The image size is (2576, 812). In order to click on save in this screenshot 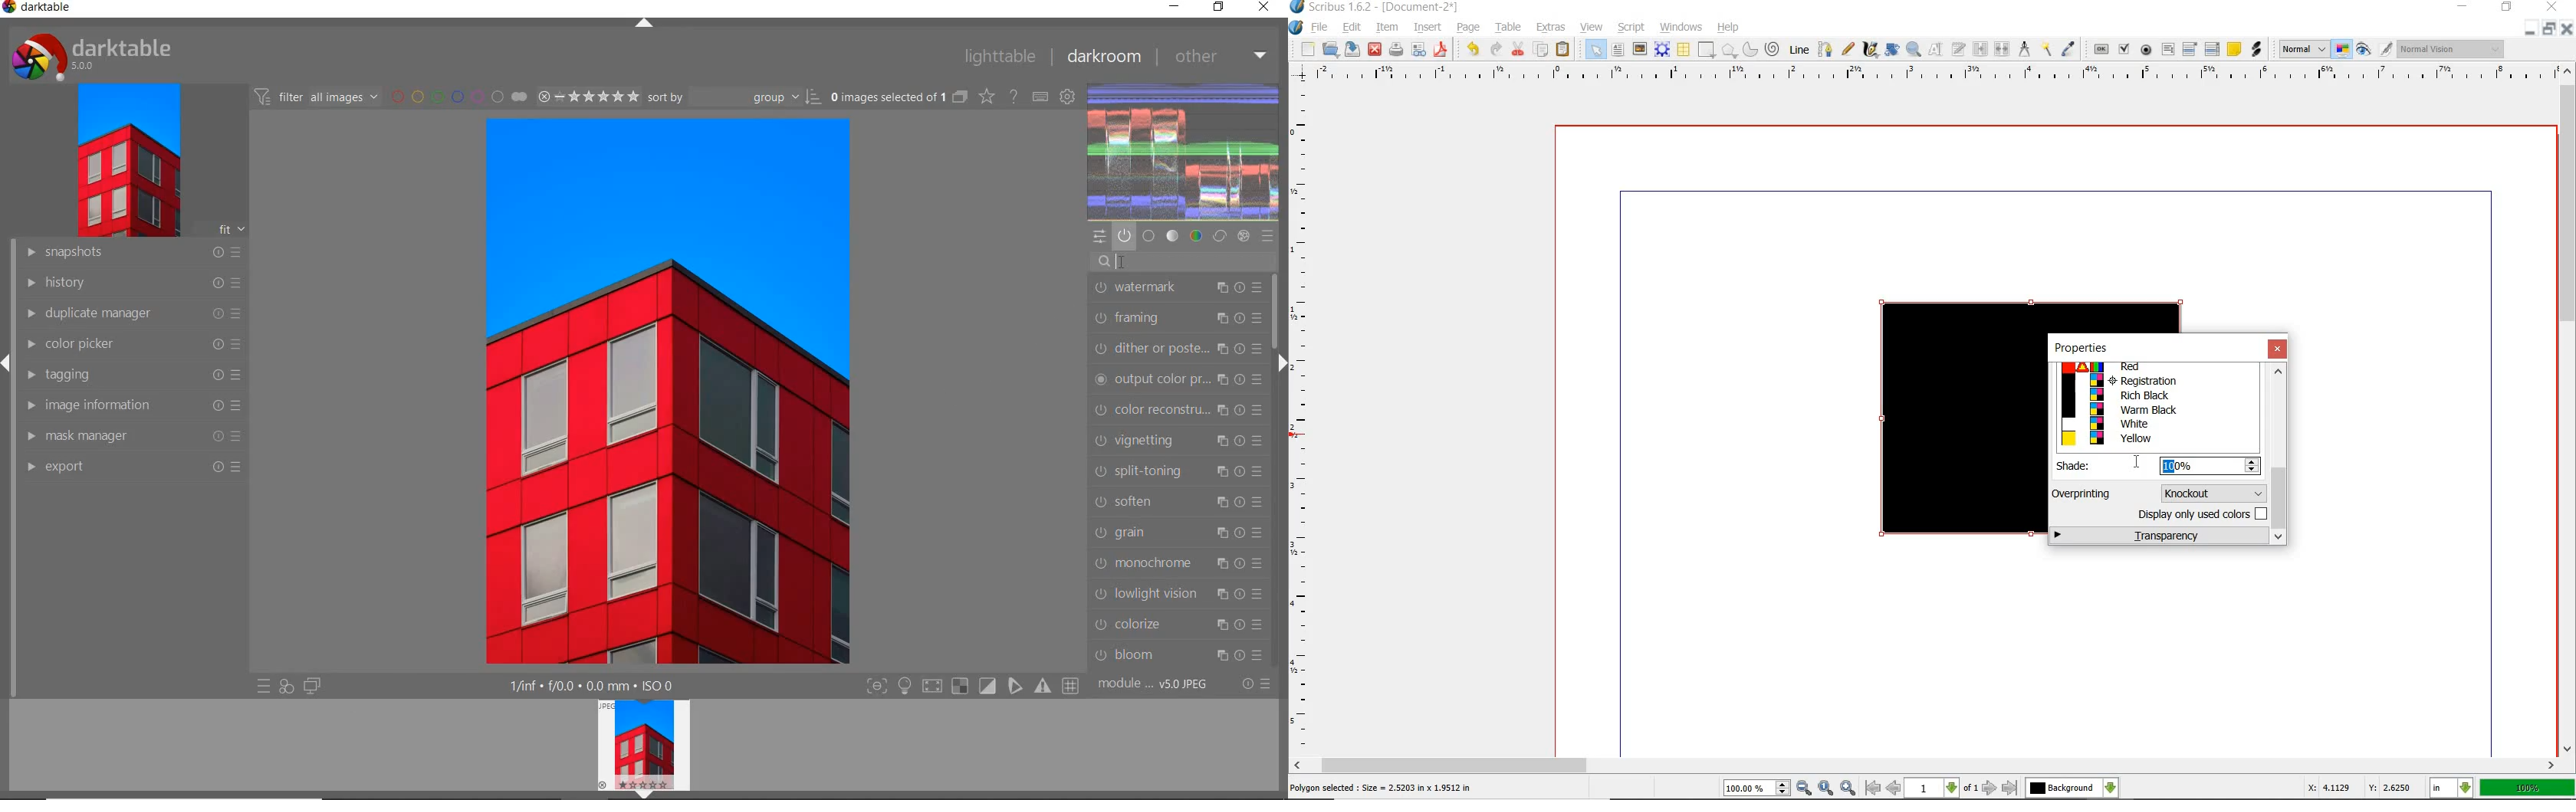, I will do `click(1352, 51)`.